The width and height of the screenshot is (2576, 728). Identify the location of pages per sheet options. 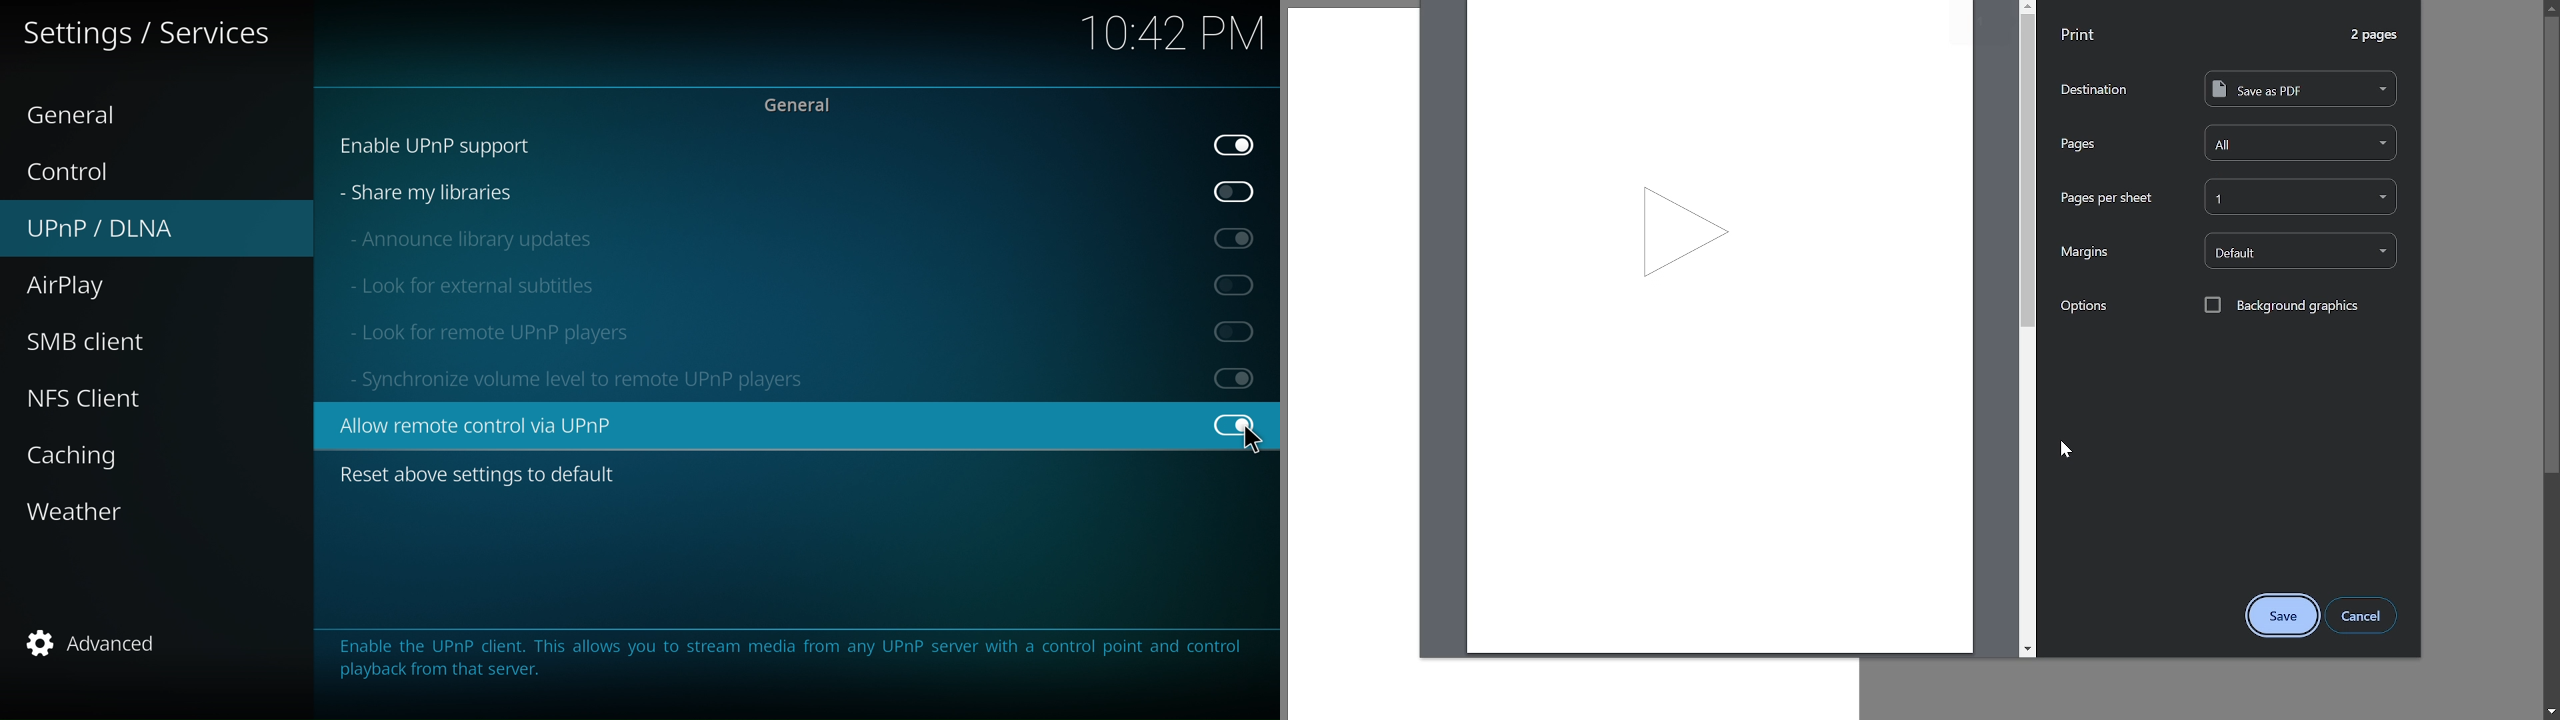
(2301, 197).